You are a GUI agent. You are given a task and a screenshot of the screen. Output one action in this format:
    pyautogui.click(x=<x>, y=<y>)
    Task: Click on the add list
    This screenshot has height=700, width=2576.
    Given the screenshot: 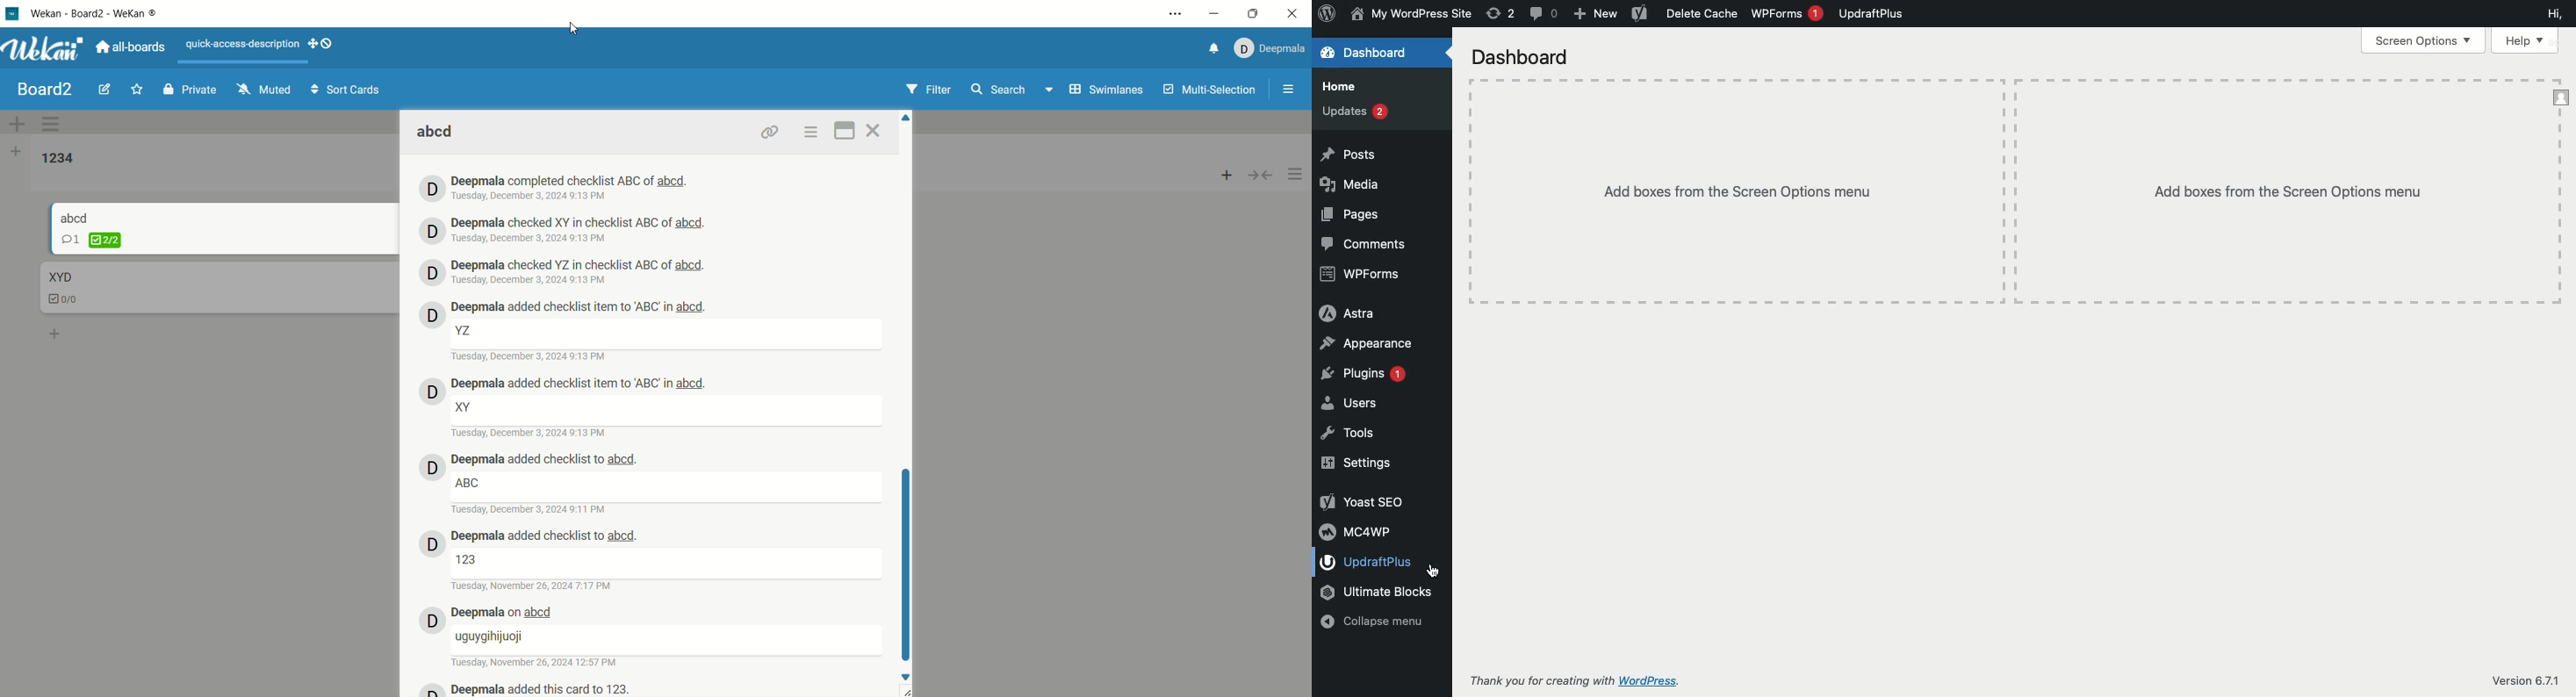 What is the action you would take?
    pyautogui.click(x=16, y=154)
    